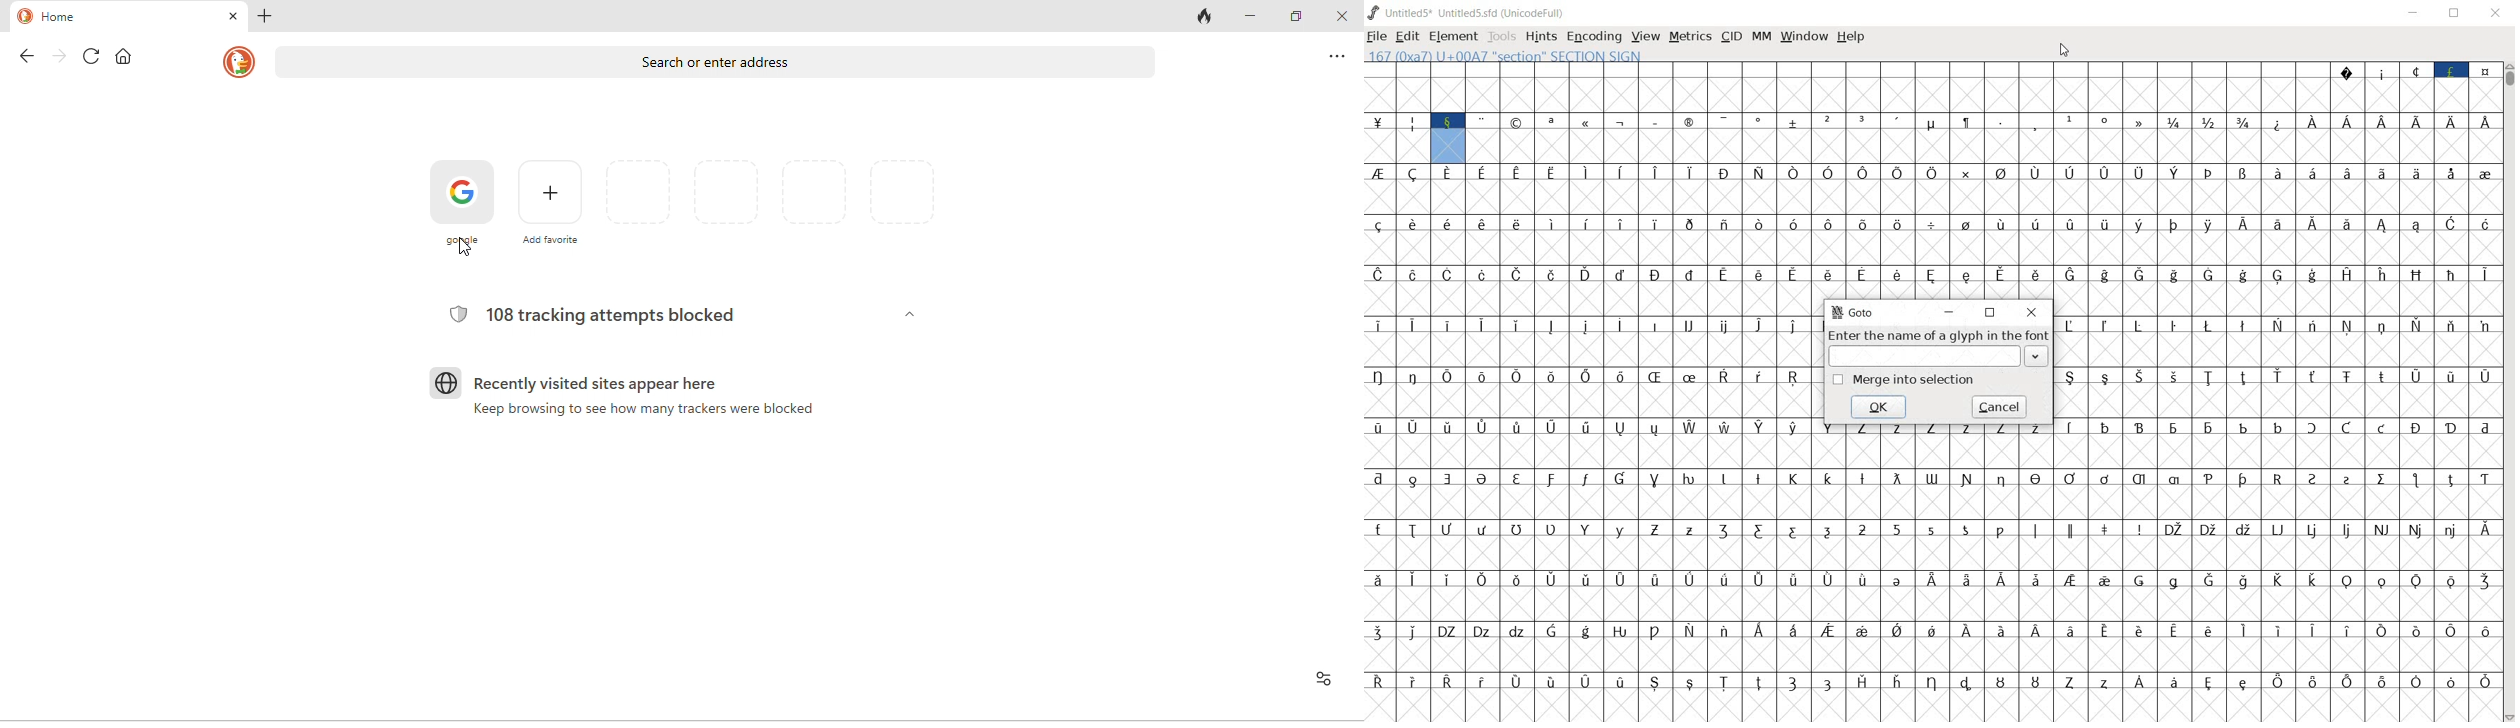  What do you see at coordinates (1931, 495) in the screenshot?
I see `special alphabets` at bounding box center [1931, 495].